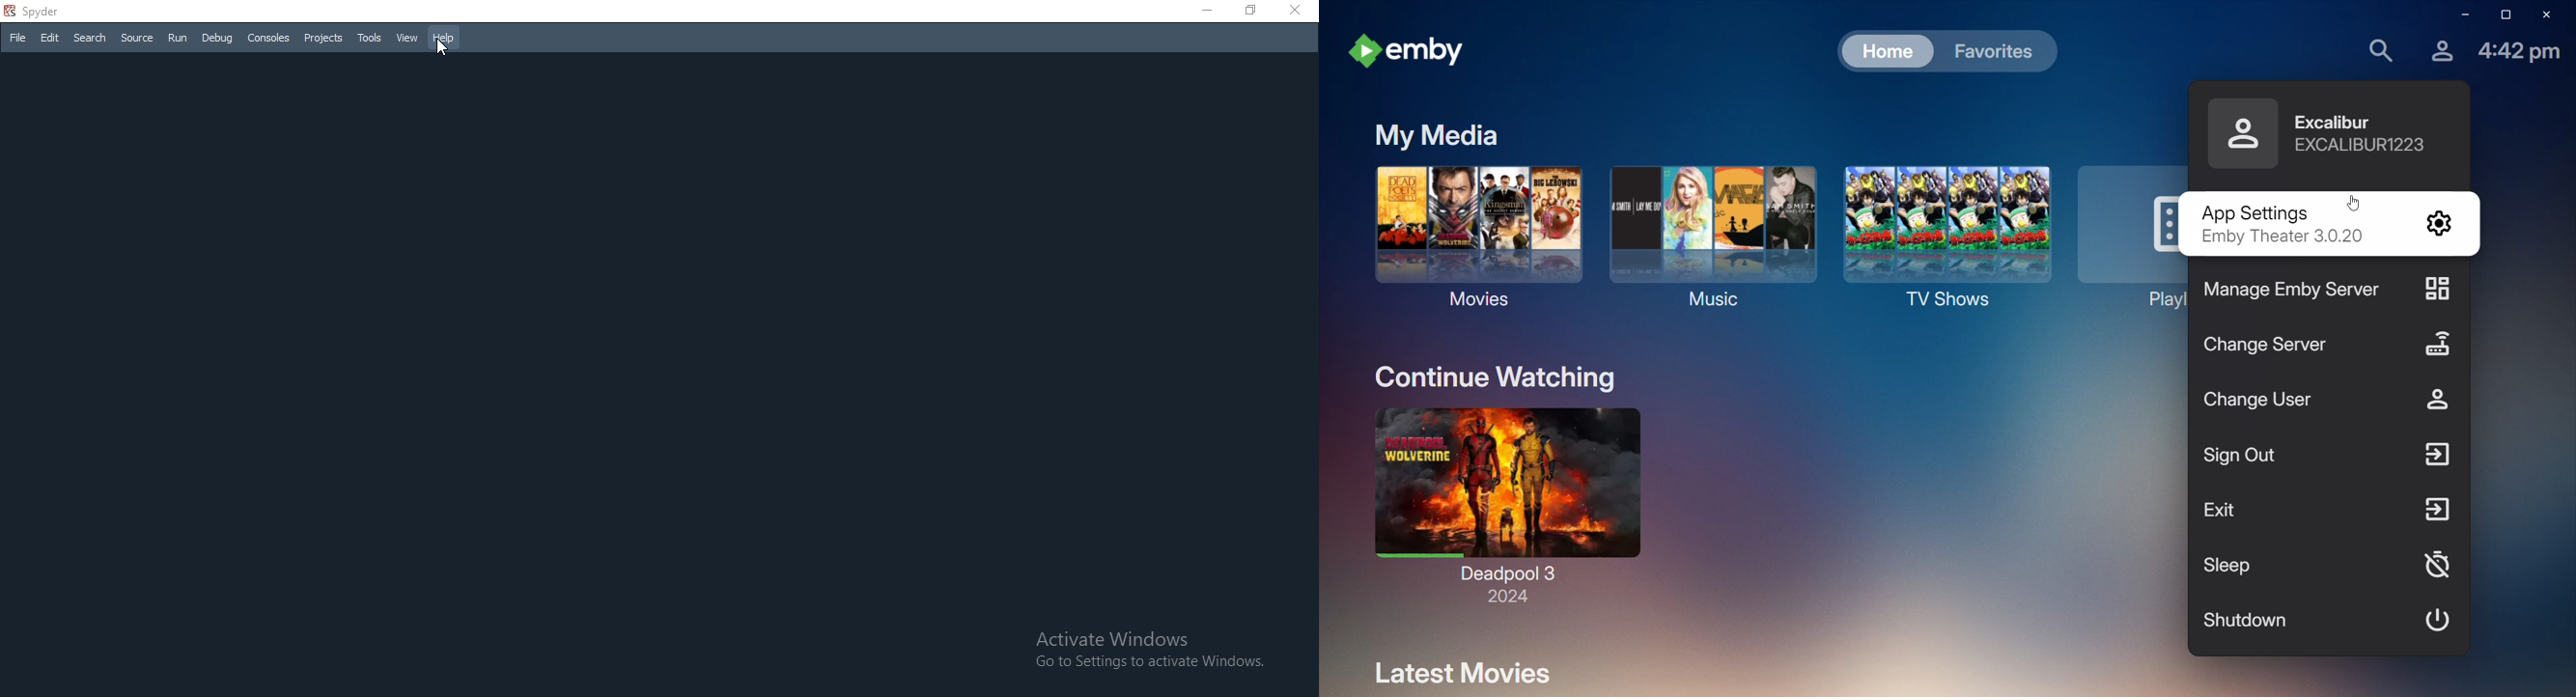  I want to click on Movies, so click(1470, 236).